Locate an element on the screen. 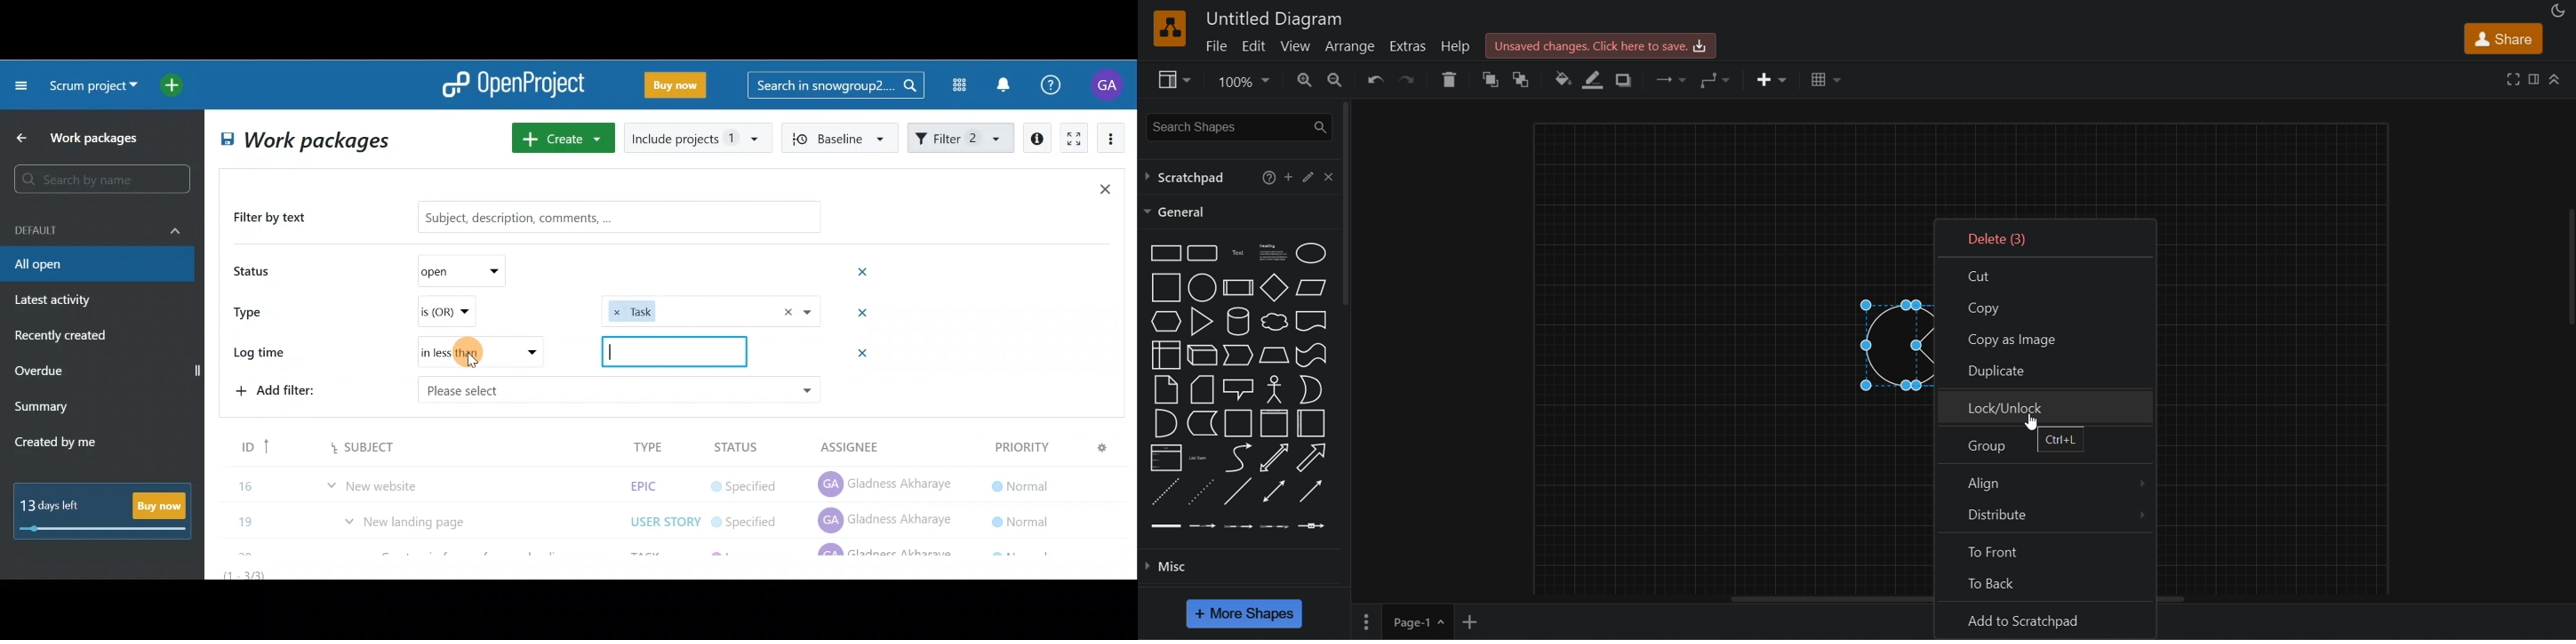 This screenshot has height=644, width=2576. to back is located at coordinates (1522, 79).